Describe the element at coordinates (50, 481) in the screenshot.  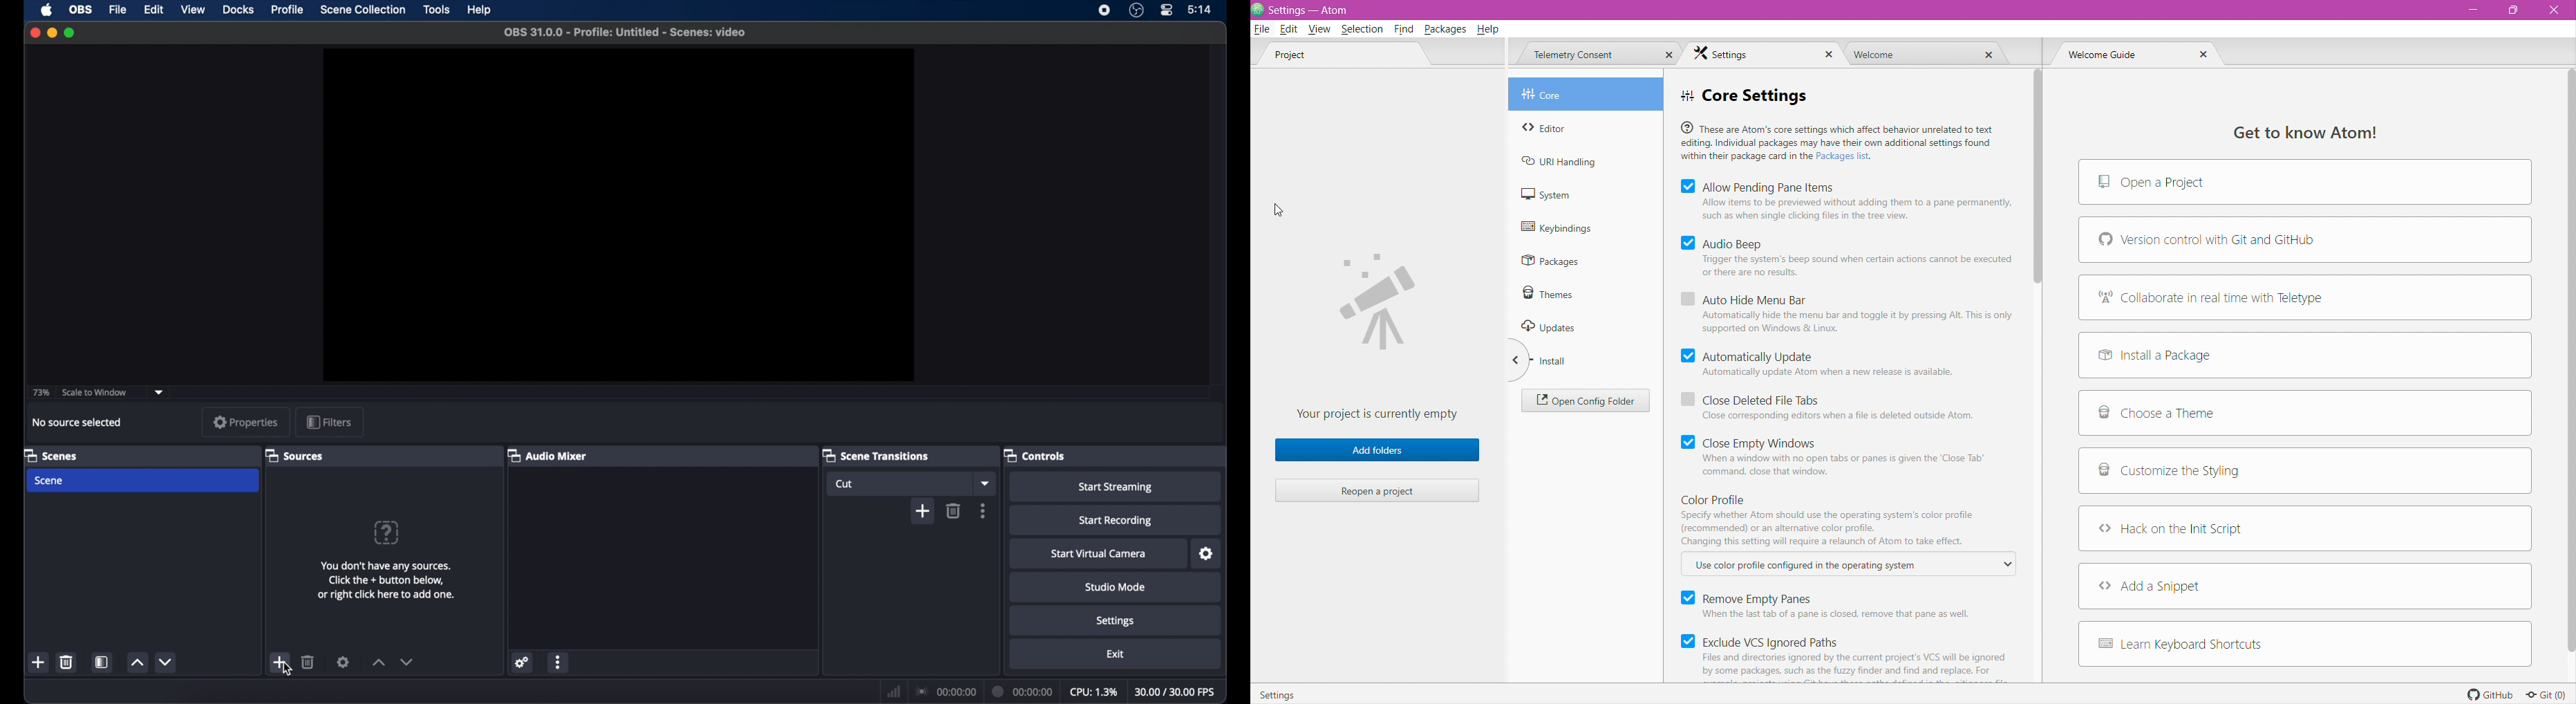
I see `scene` at that location.